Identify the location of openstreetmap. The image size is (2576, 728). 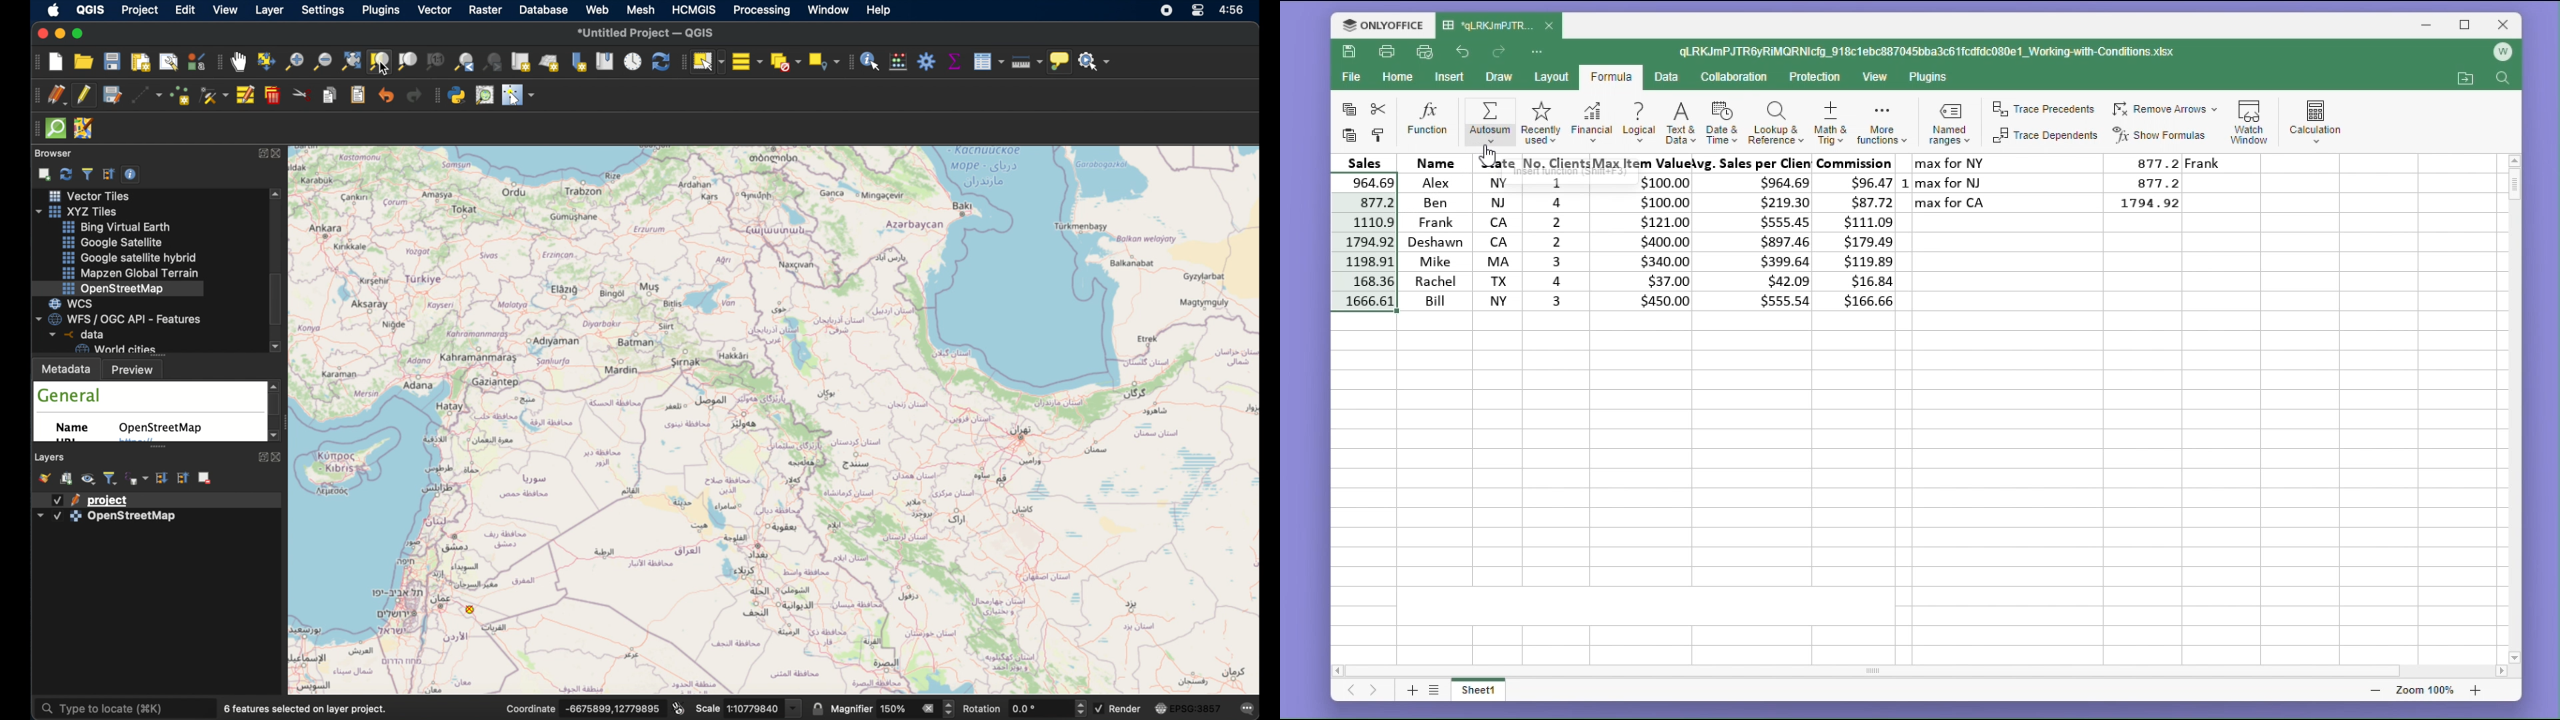
(114, 288).